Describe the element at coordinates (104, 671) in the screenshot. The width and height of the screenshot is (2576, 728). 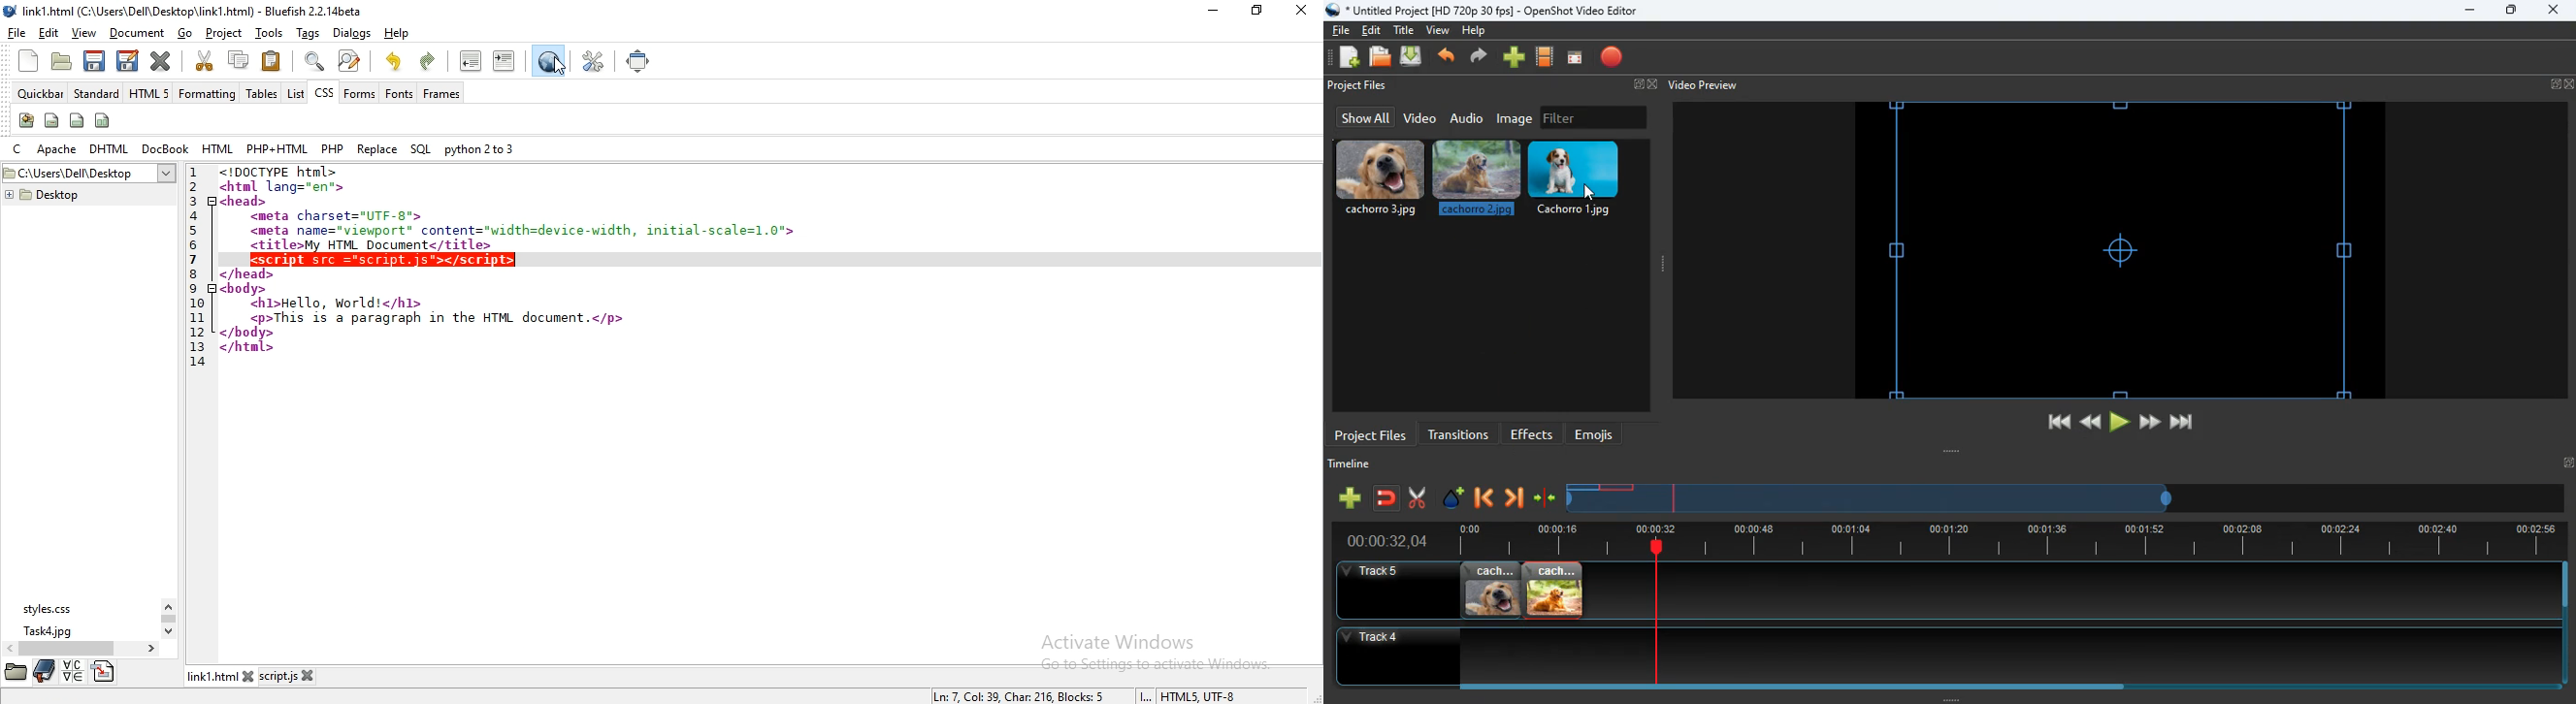
I see `directory` at that location.